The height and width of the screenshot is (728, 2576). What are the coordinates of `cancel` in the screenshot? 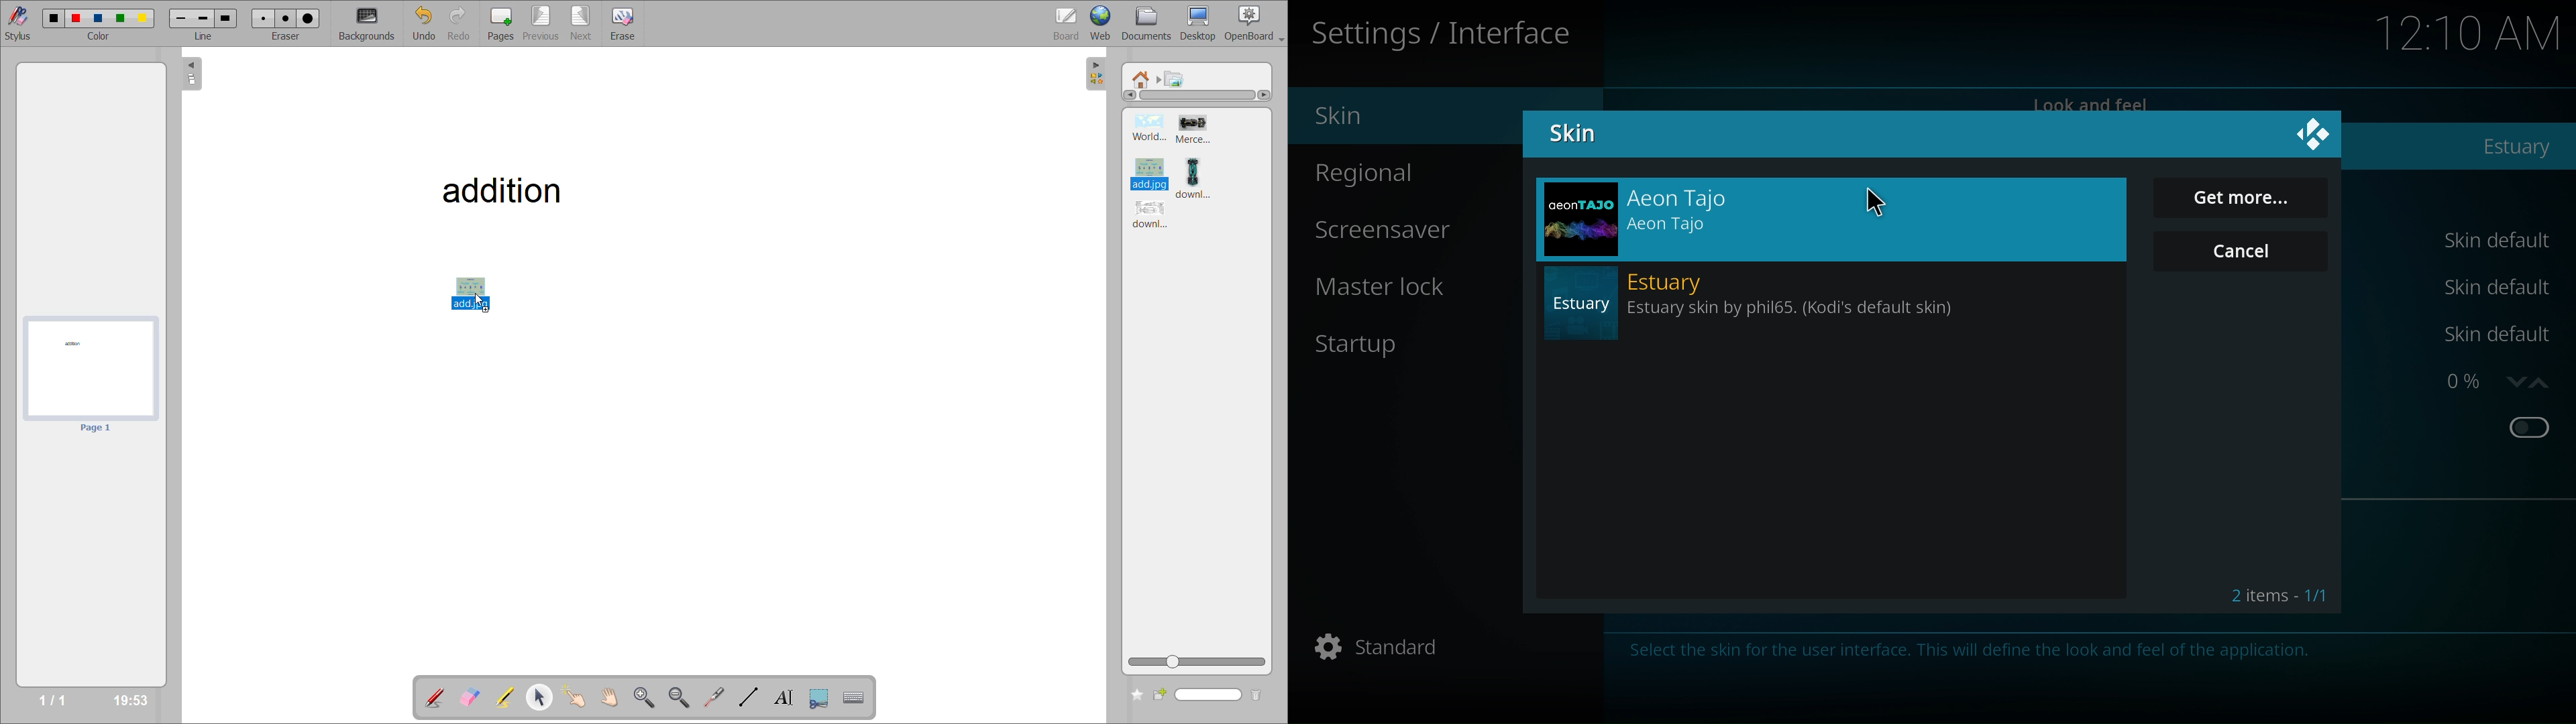 It's located at (2241, 258).